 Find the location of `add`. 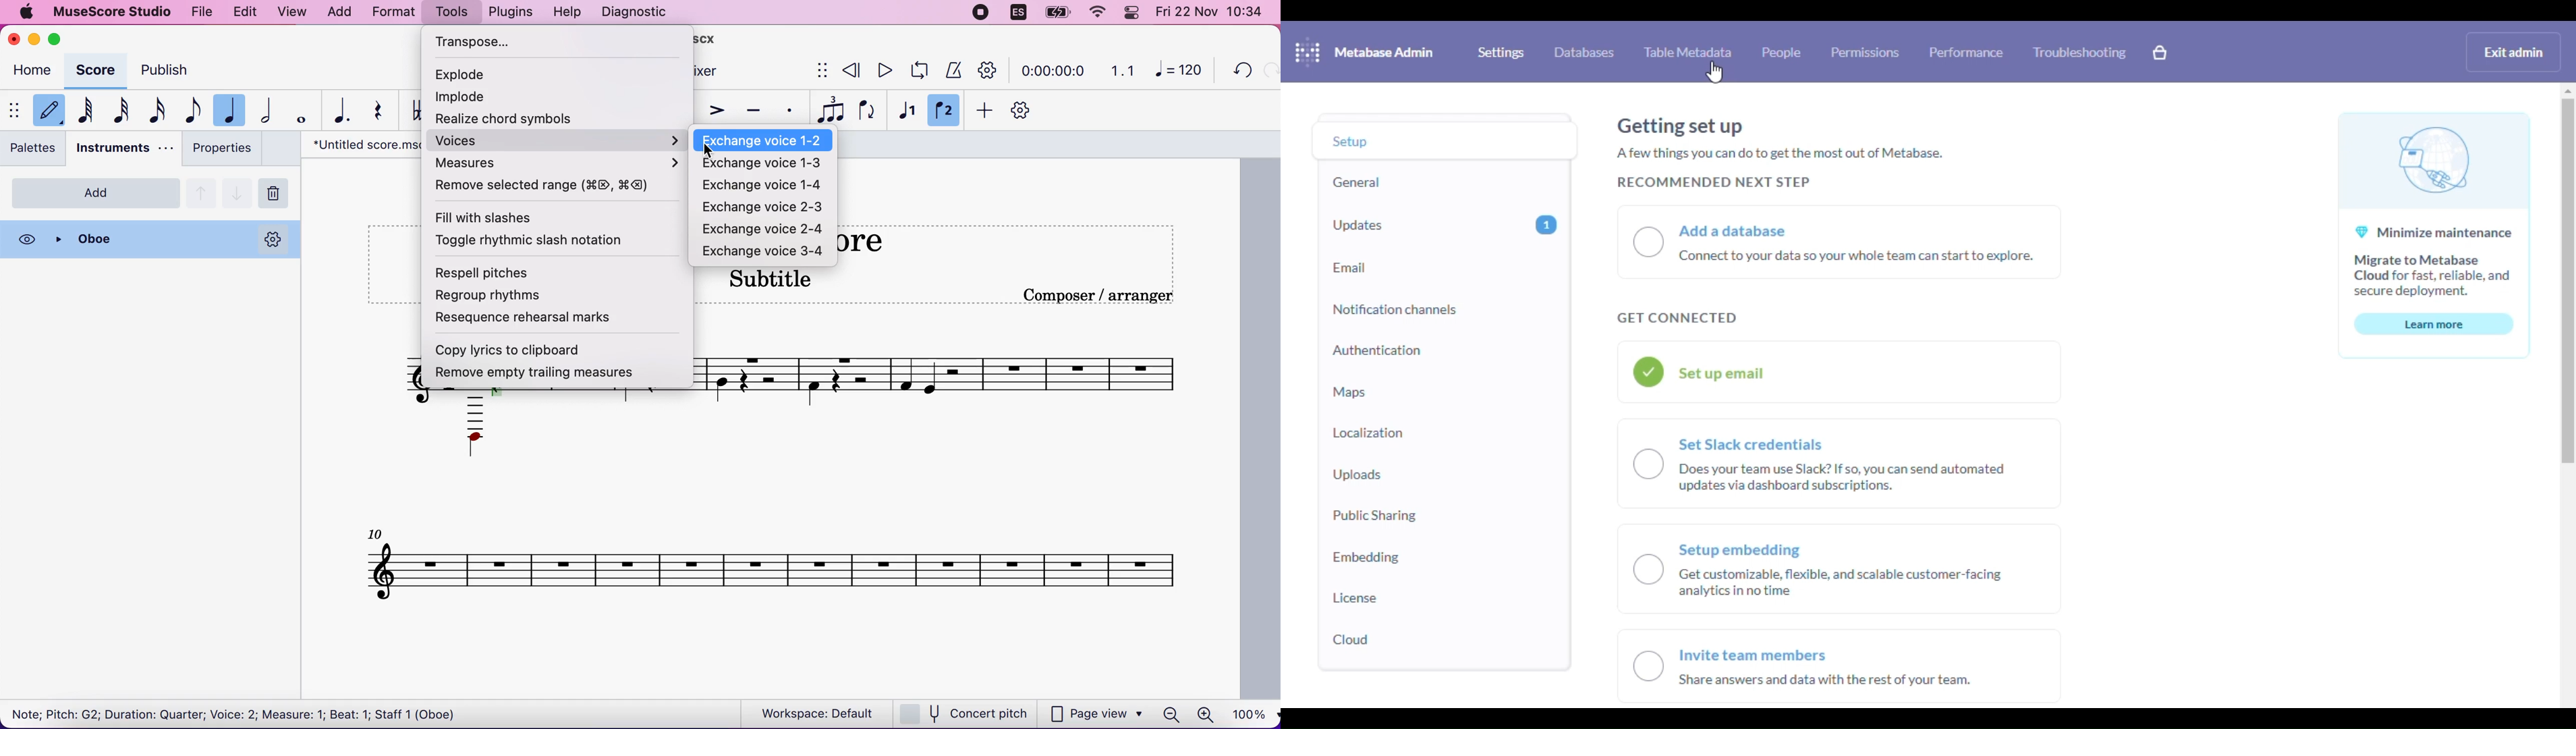

add is located at coordinates (986, 109).